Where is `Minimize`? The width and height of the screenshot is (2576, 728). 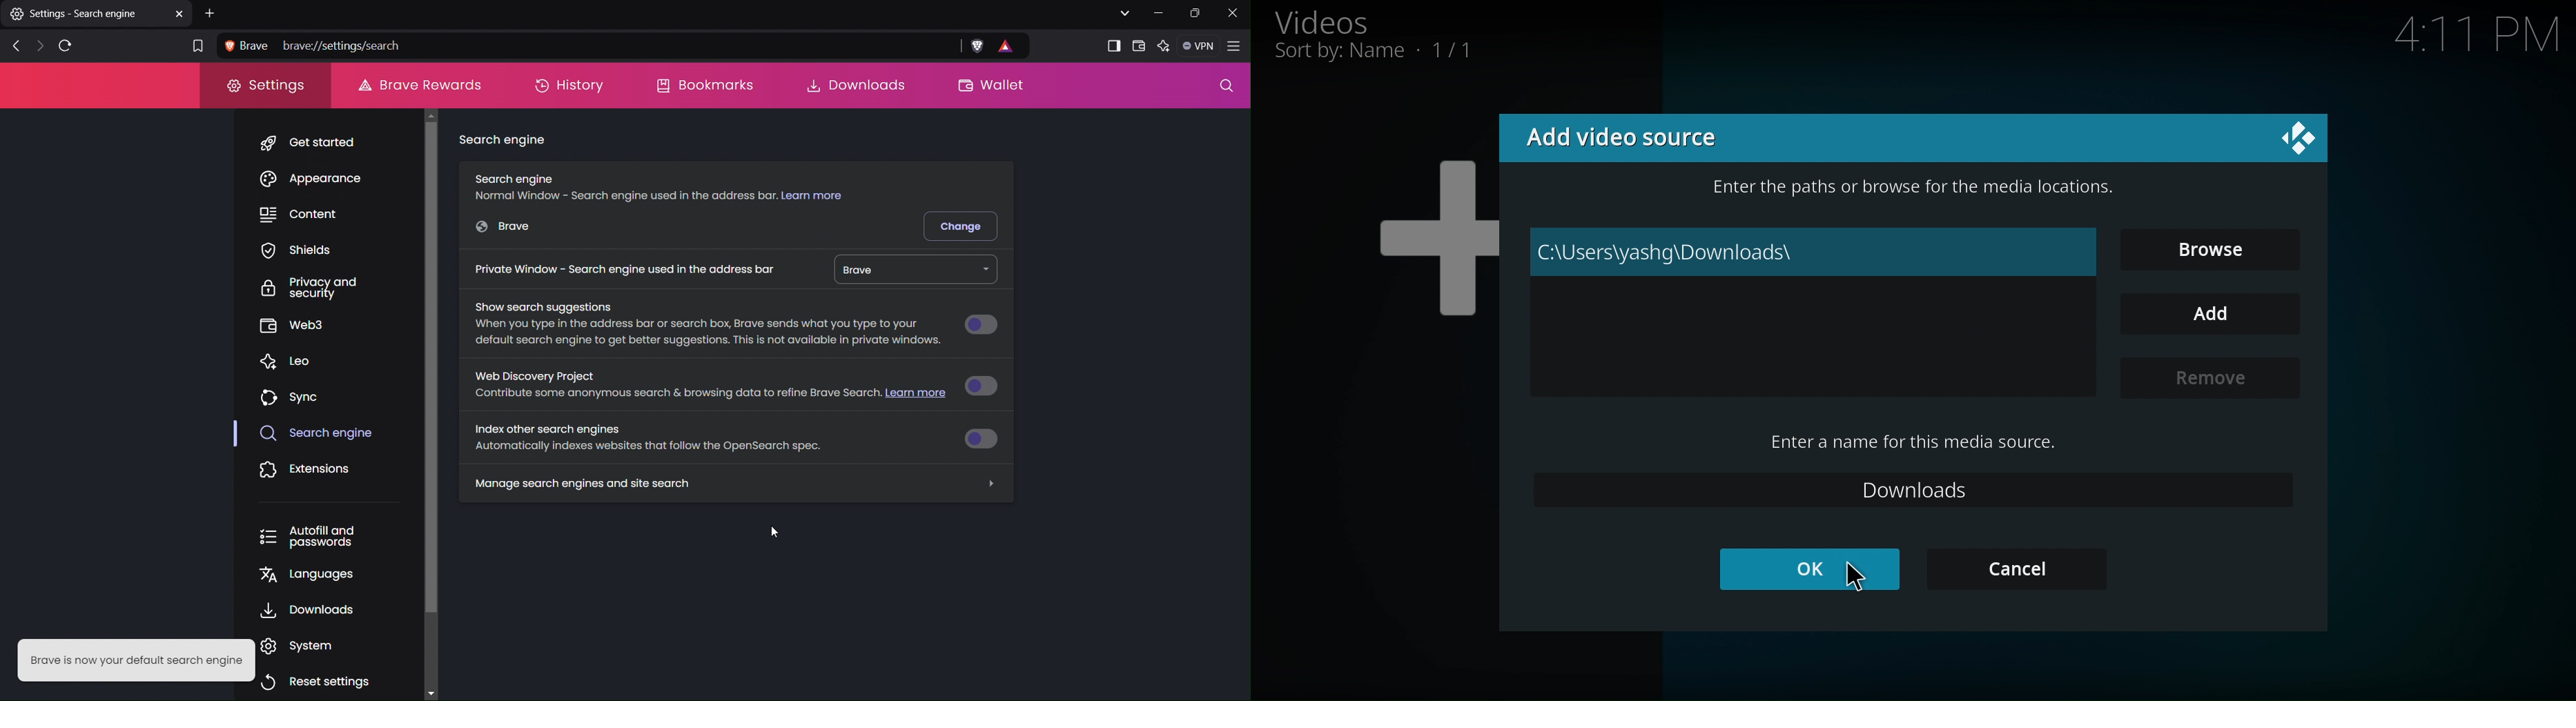
Minimize is located at coordinates (1160, 13).